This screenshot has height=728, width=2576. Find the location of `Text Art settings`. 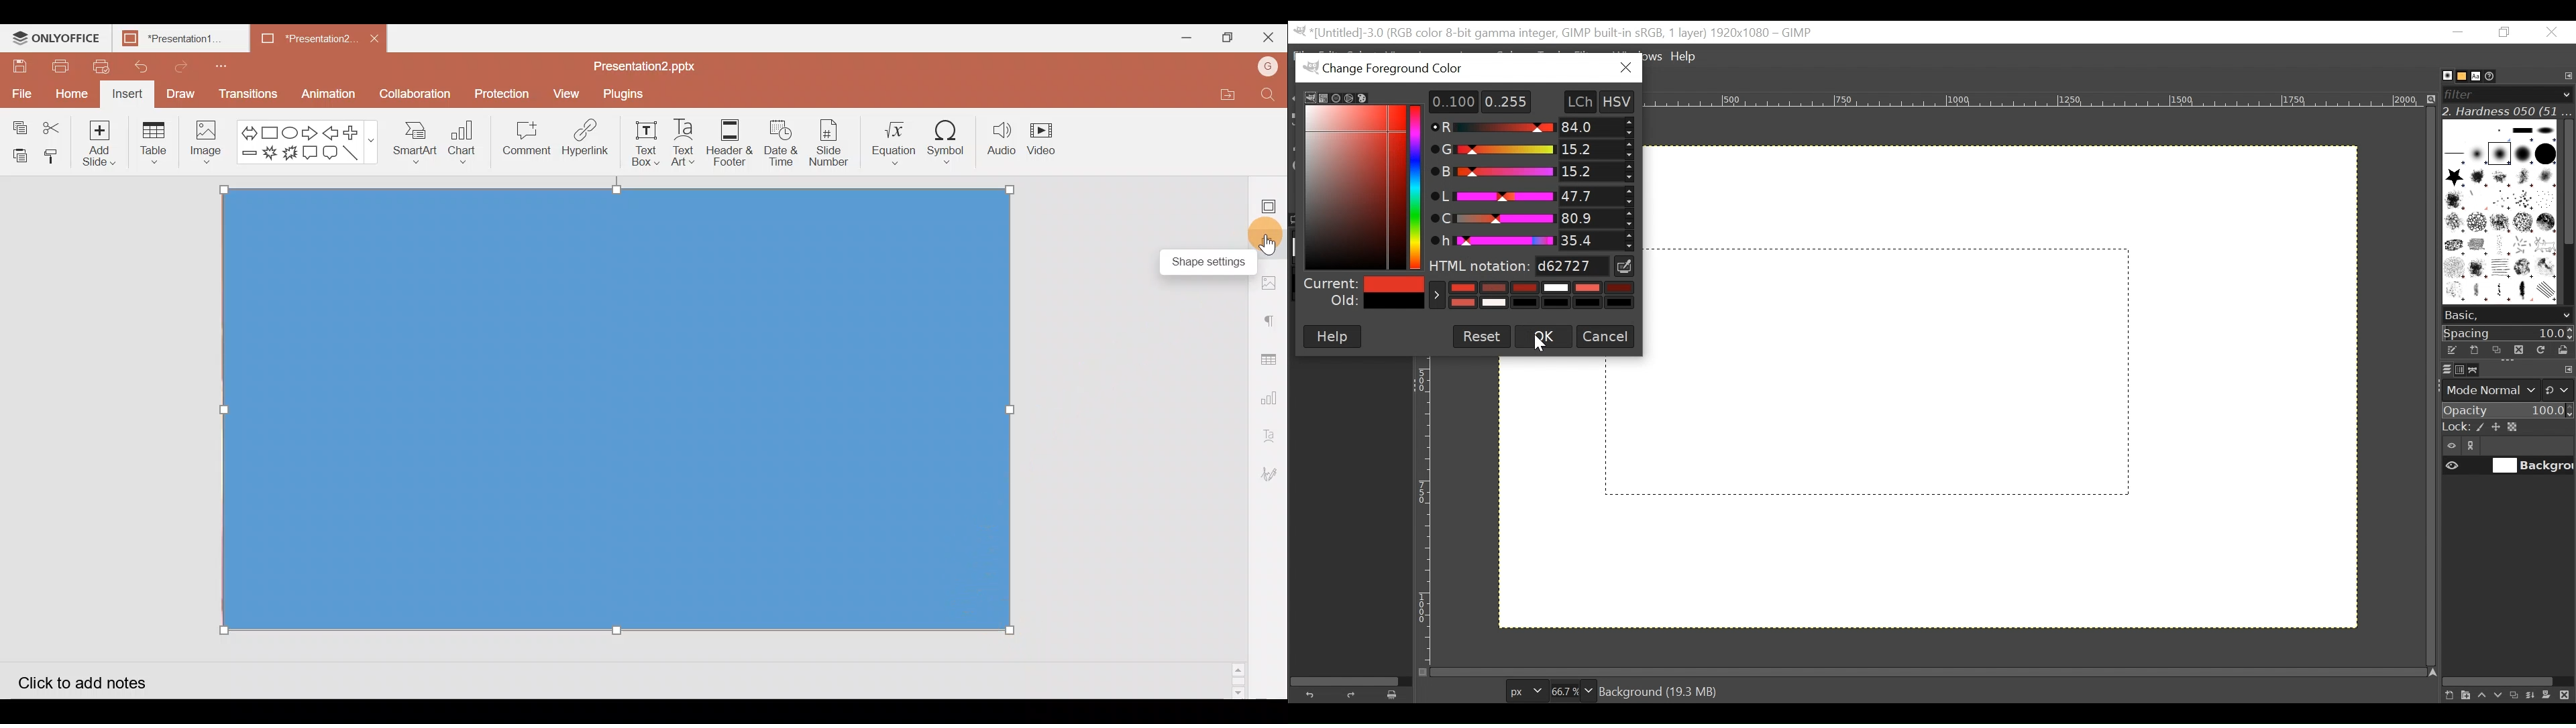

Text Art settings is located at coordinates (1275, 433).